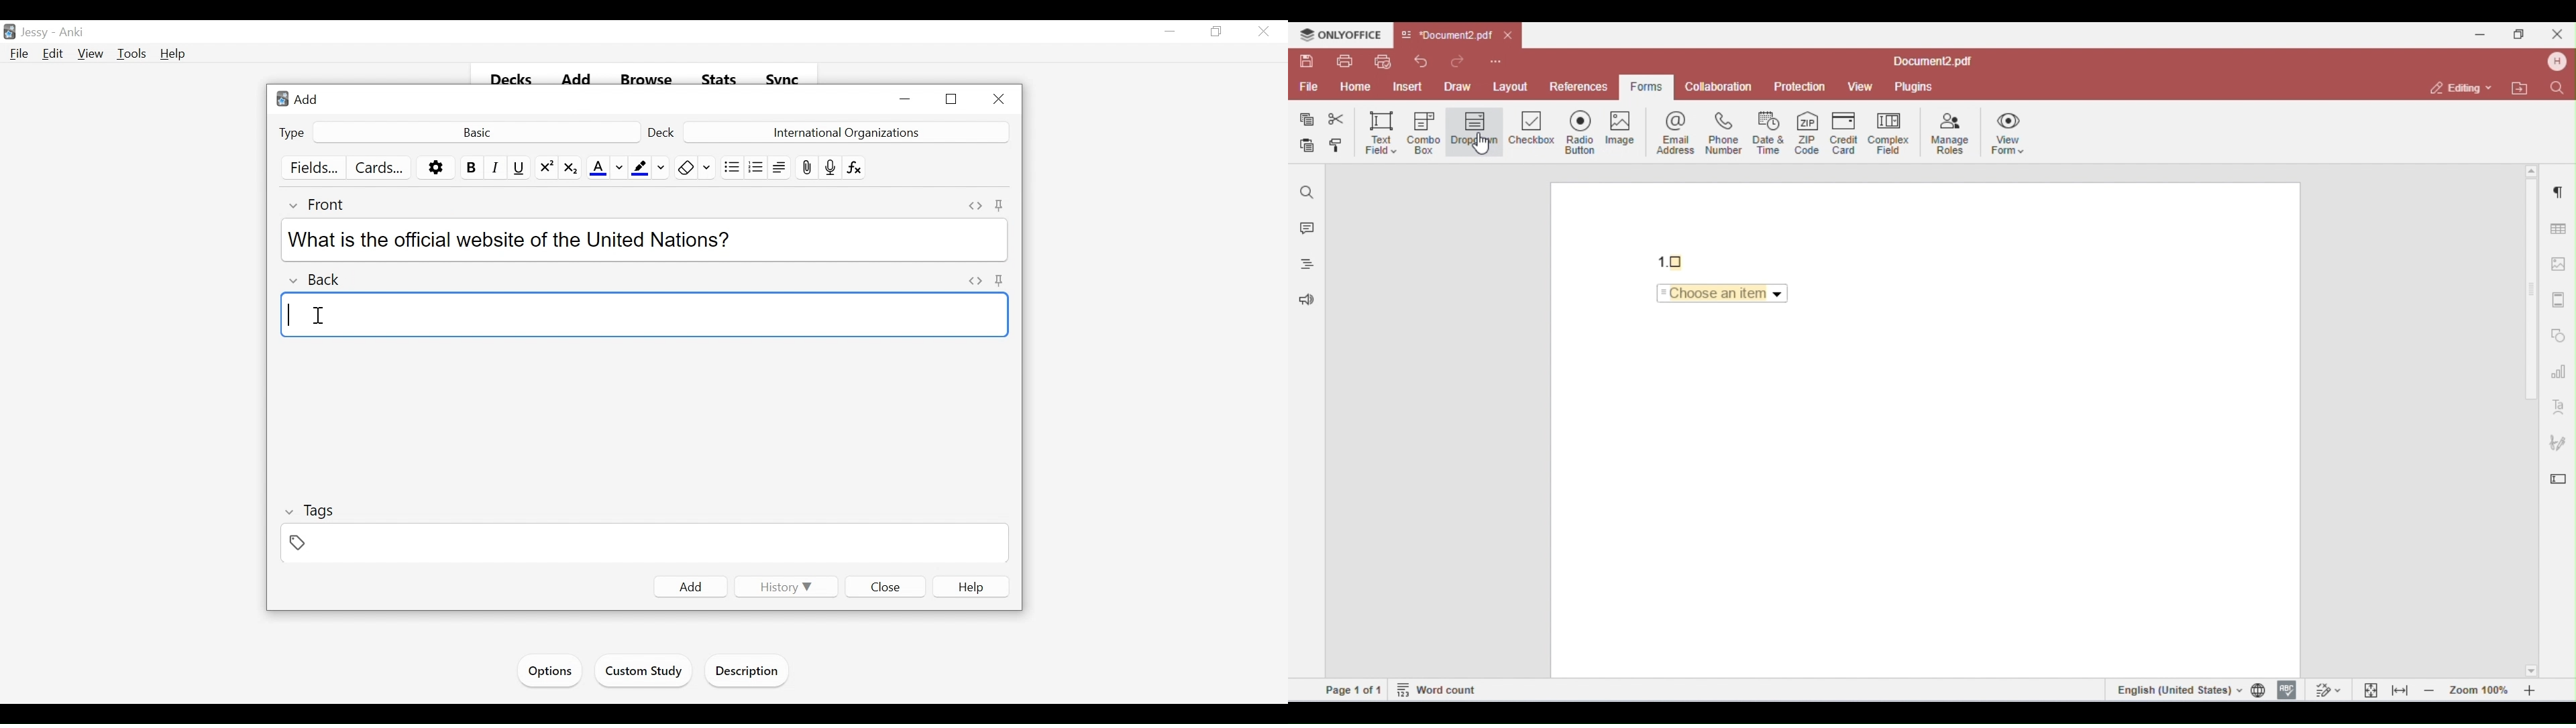 The width and height of the screenshot is (2576, 728). I want to click on Change color, so click(619, 168).